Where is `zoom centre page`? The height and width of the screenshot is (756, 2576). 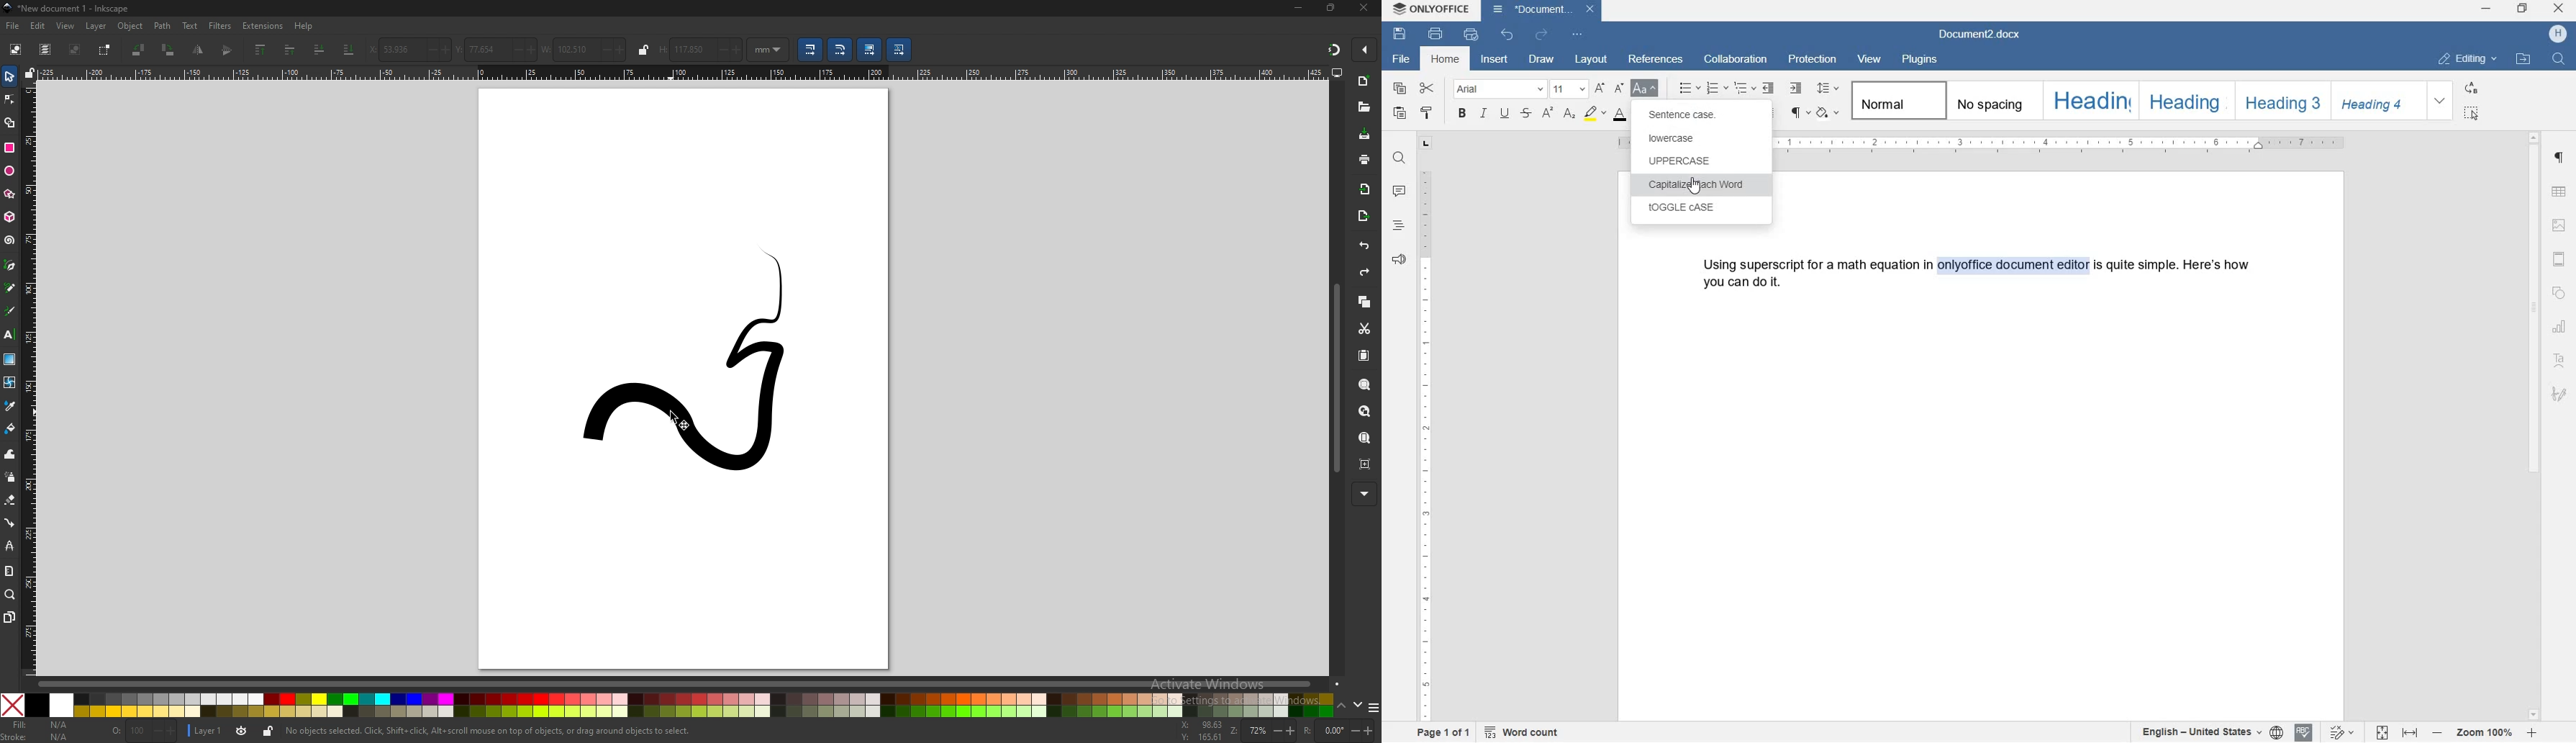
zoom centre page is located at coordinates (1365, 464).